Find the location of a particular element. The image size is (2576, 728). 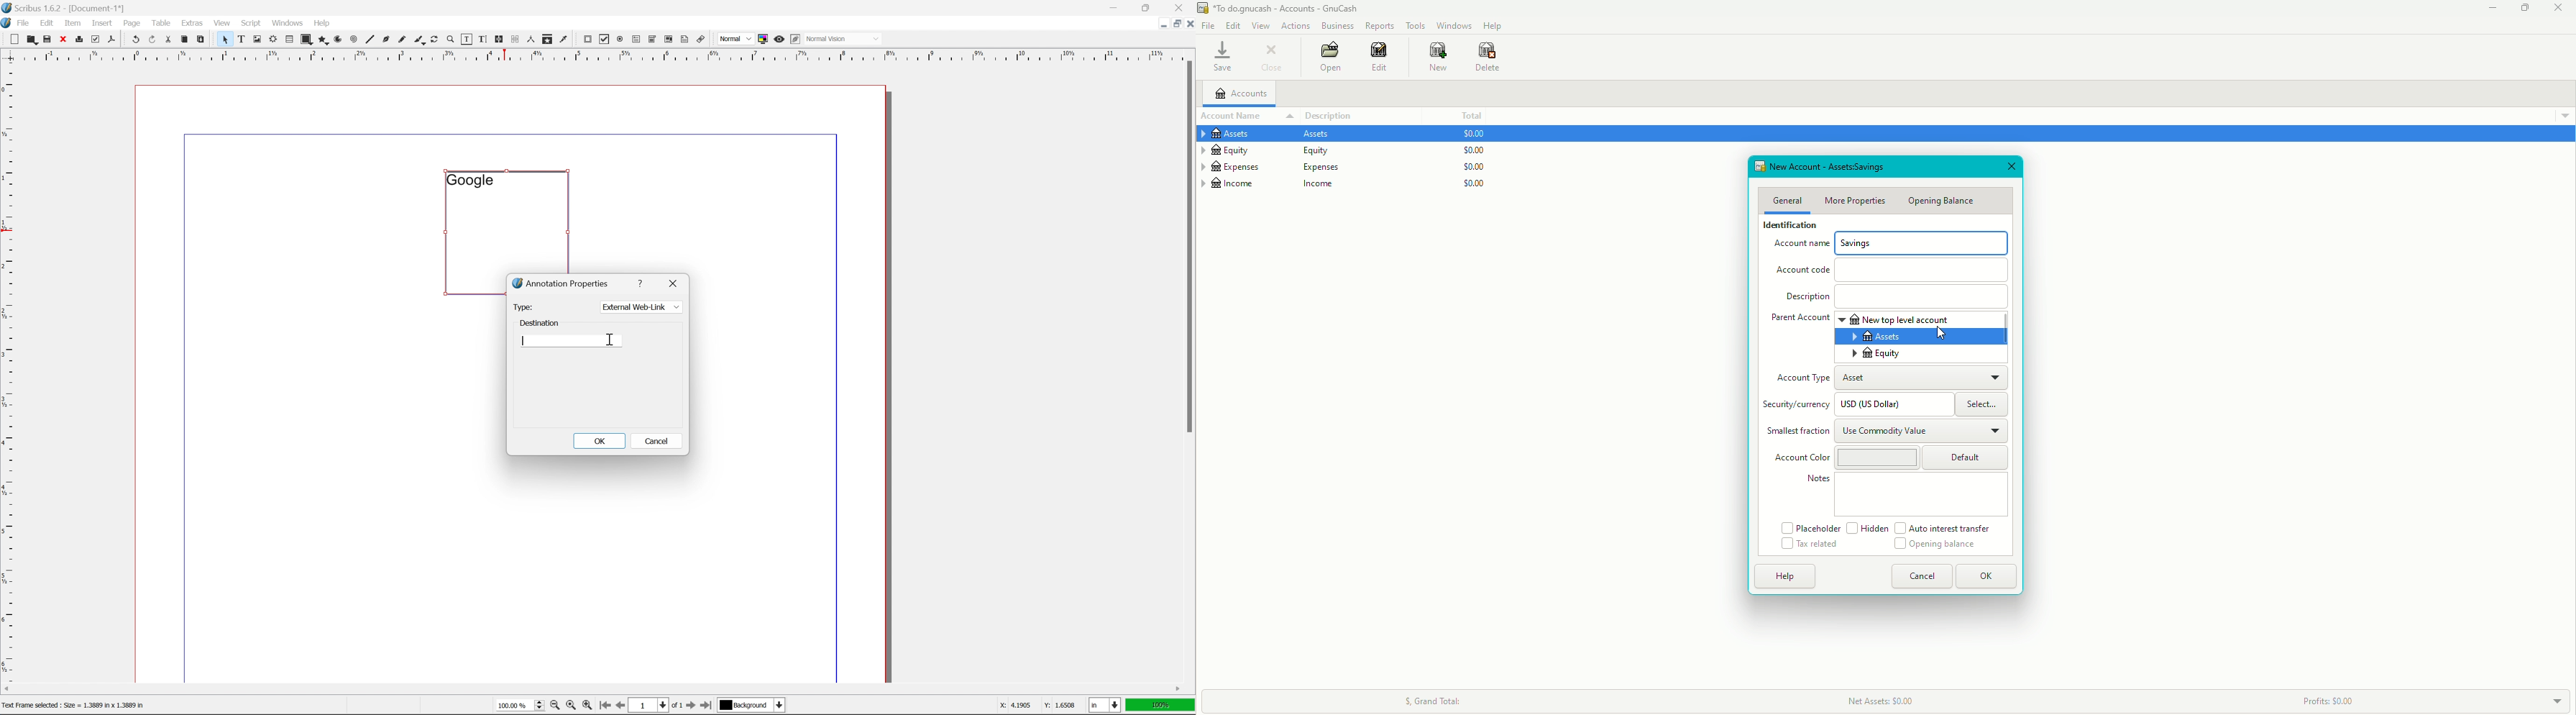

Opening Balance is located at coordinates (1942, 201).